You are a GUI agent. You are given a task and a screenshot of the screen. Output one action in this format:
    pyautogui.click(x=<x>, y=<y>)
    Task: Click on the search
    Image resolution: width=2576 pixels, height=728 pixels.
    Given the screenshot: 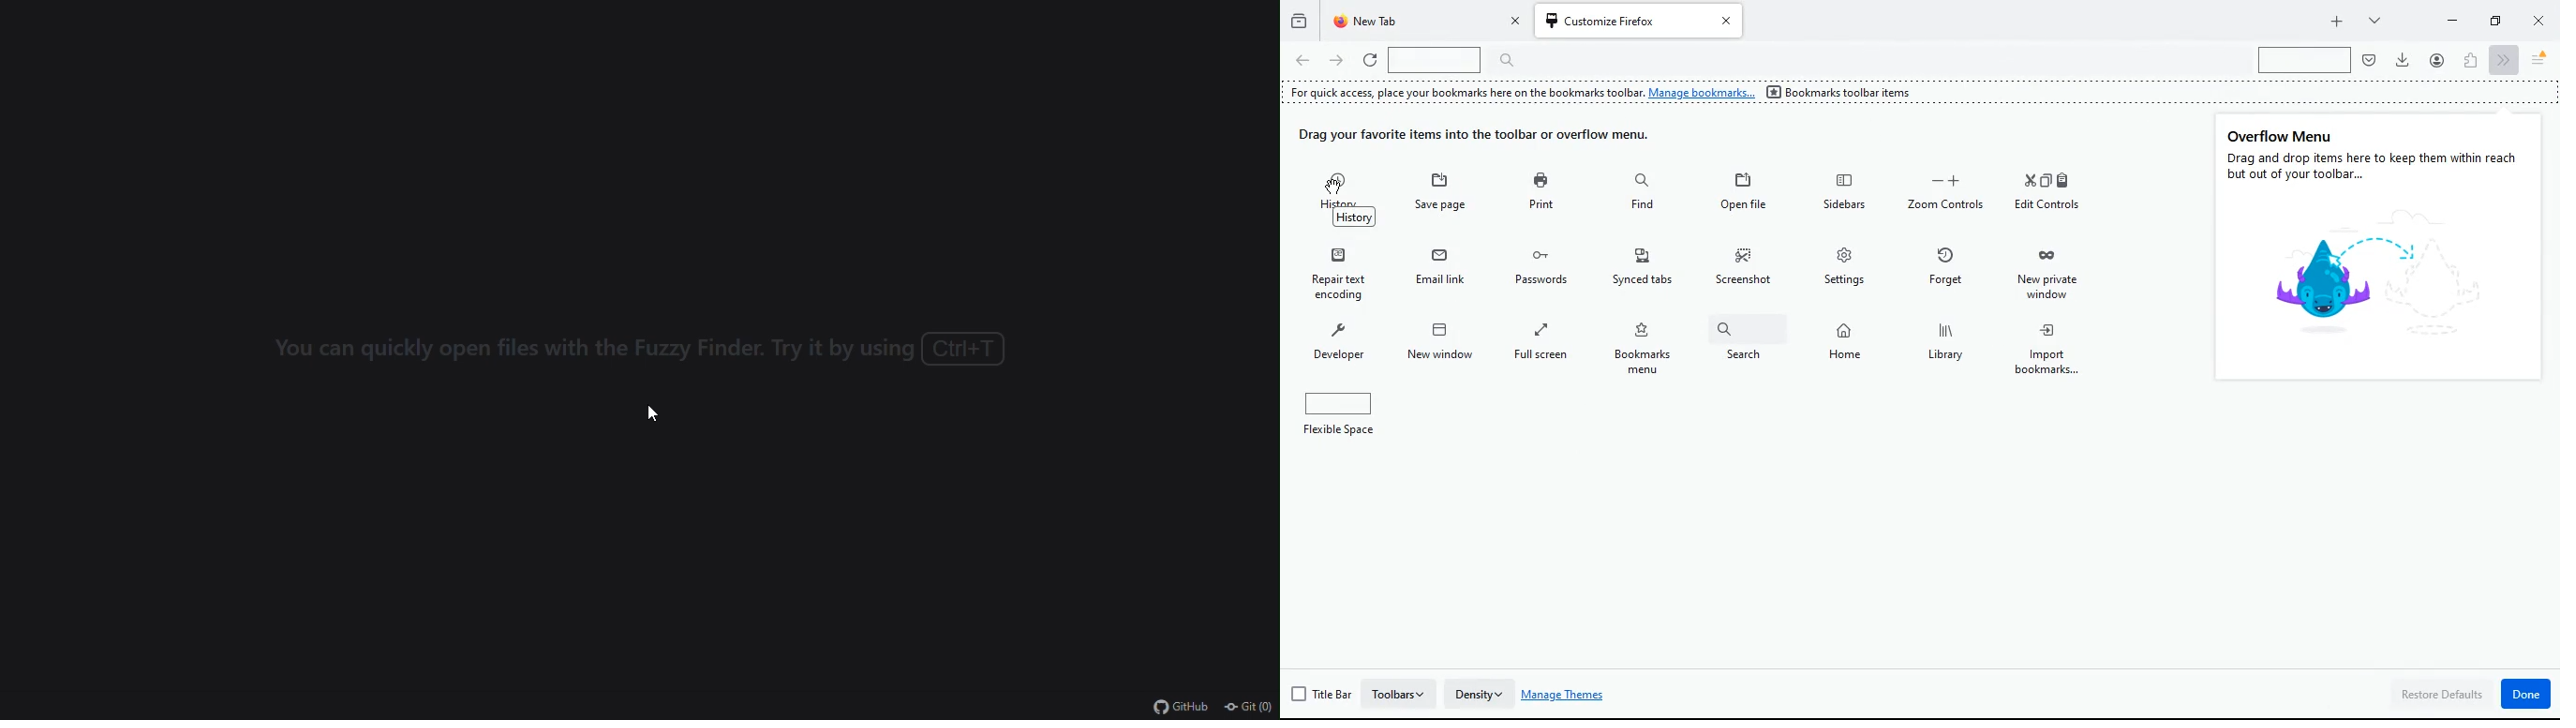 What is the action you would take?
    pyautogui.click(x=2304, y=61)
    